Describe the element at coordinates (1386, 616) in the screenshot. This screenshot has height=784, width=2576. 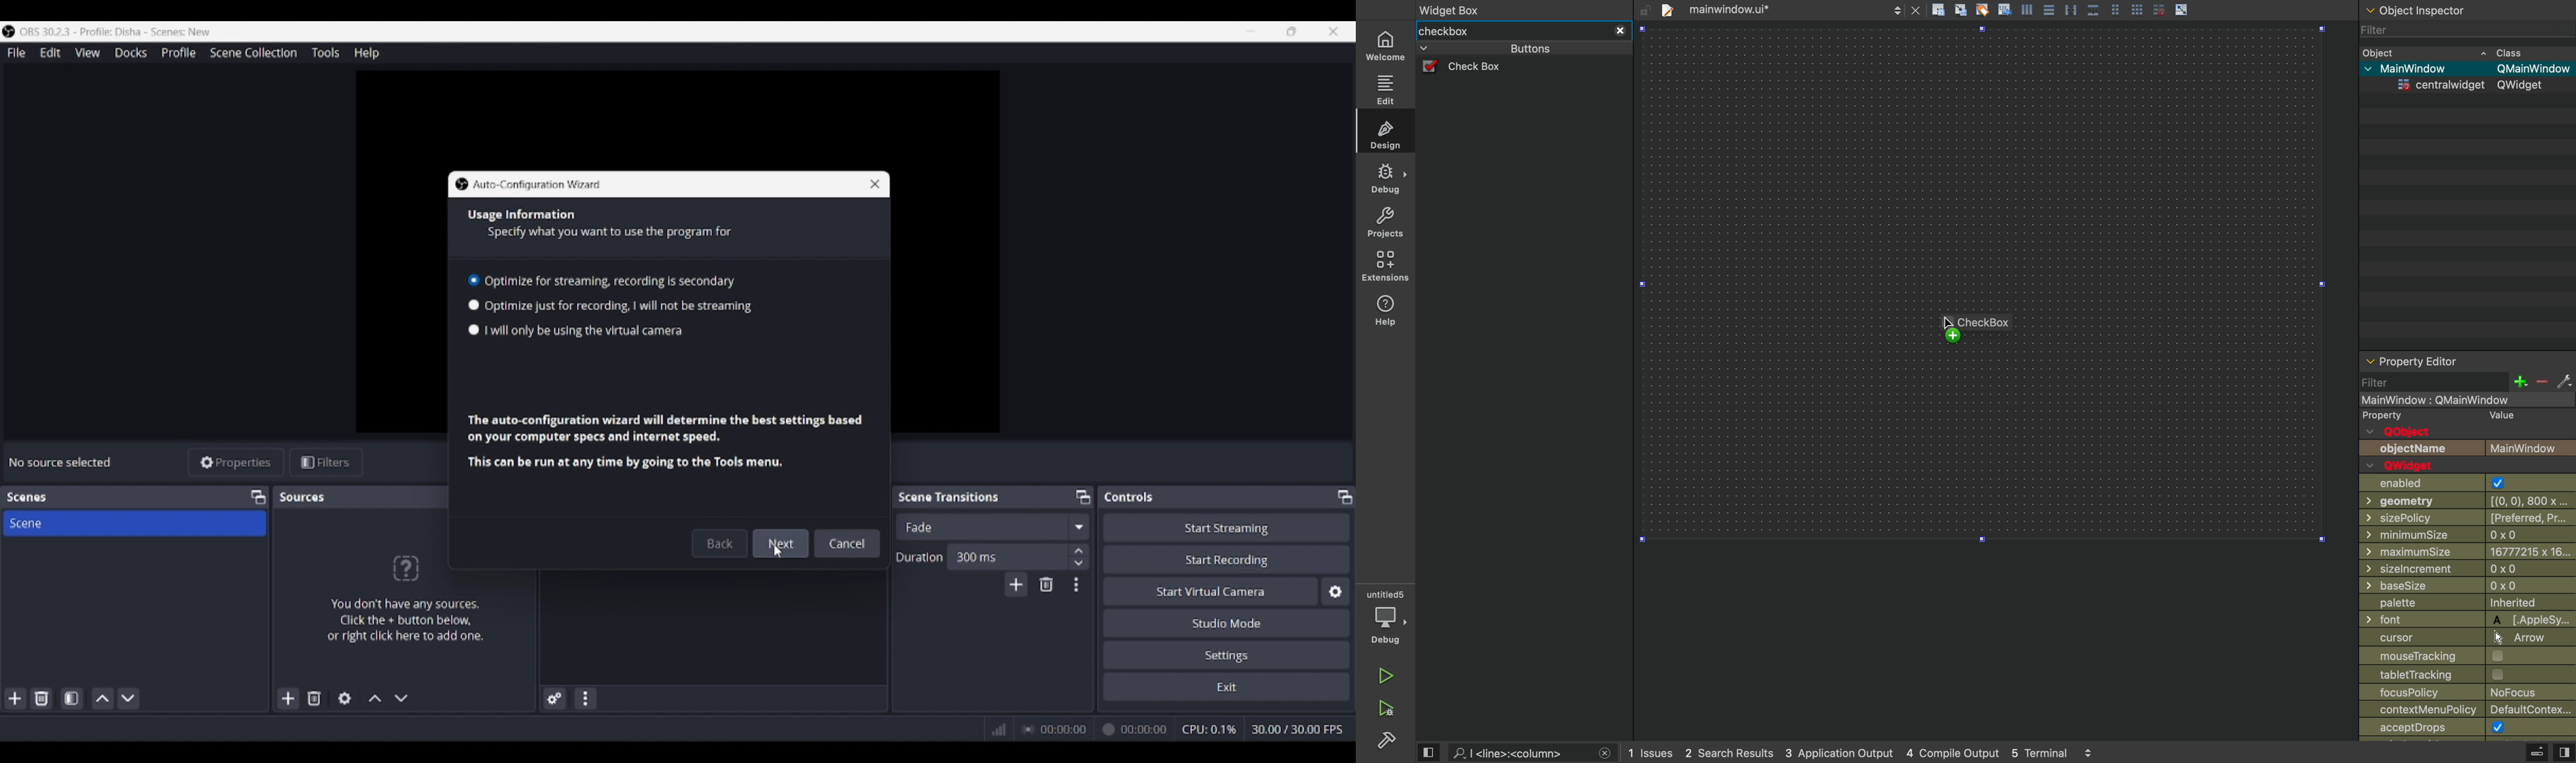
I see `debug` at that location.